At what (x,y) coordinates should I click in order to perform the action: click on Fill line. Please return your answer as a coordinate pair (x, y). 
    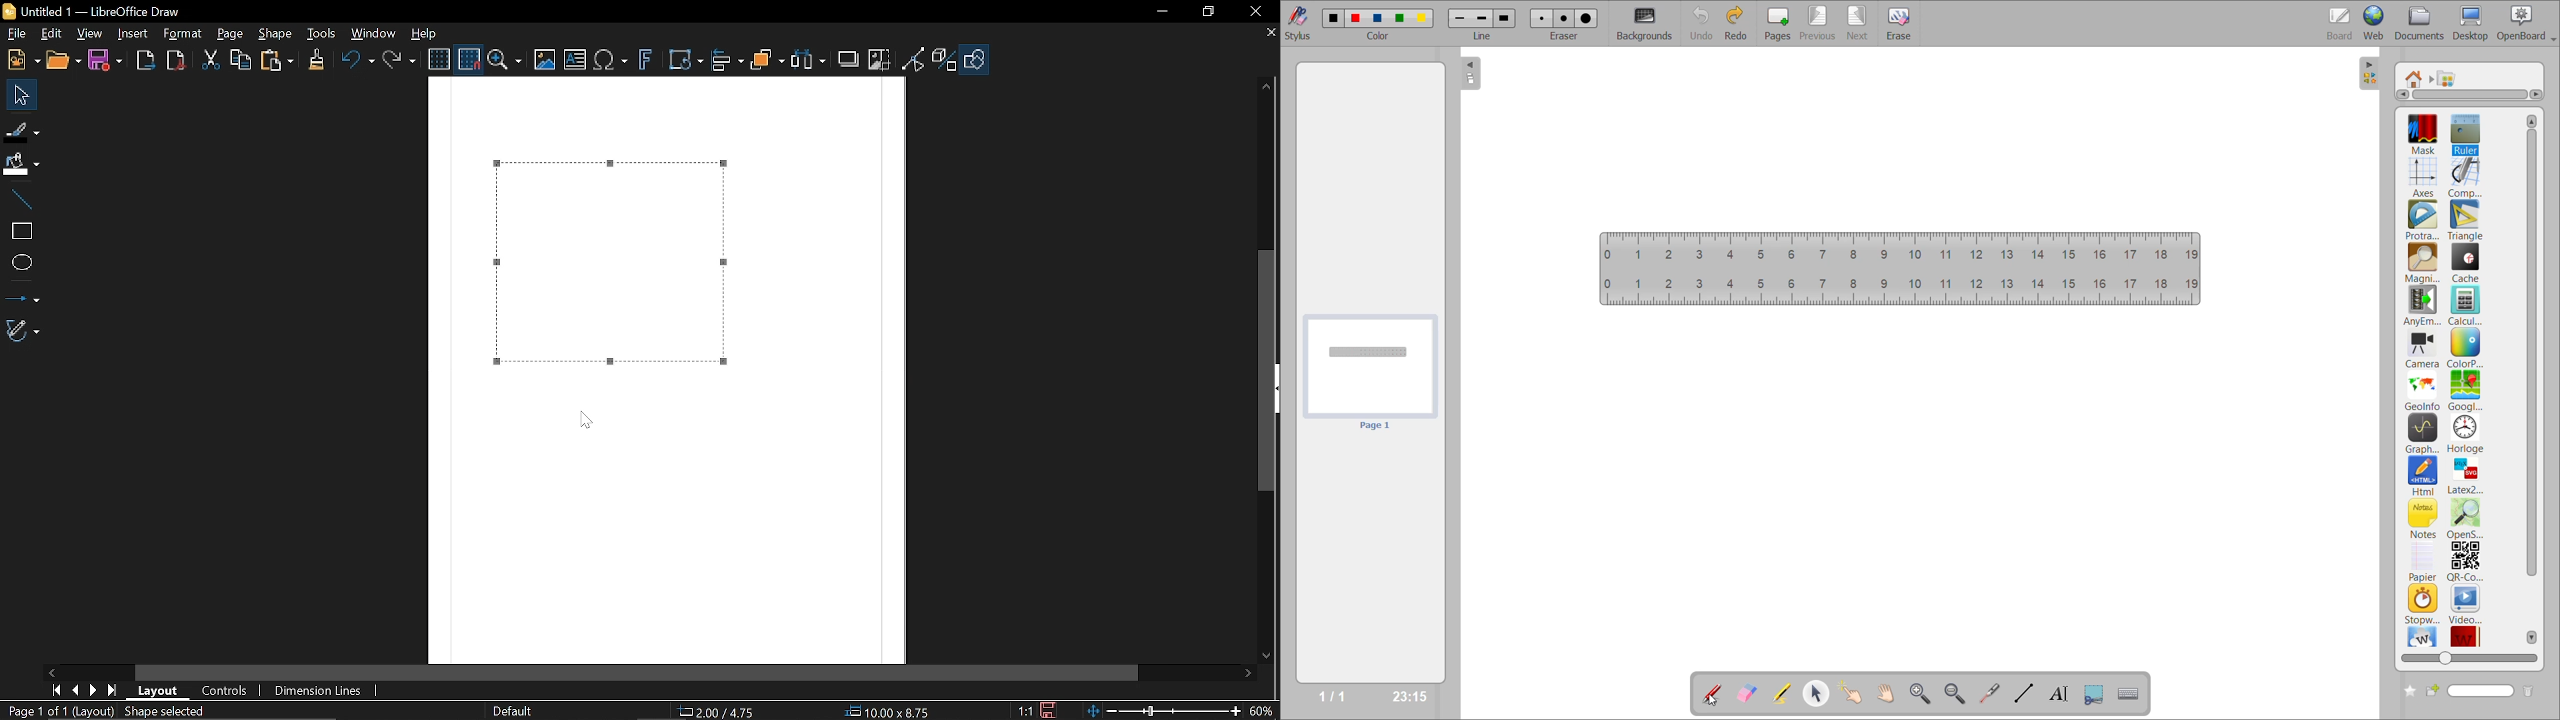
    Looking at the image, I should click on (22, 130).